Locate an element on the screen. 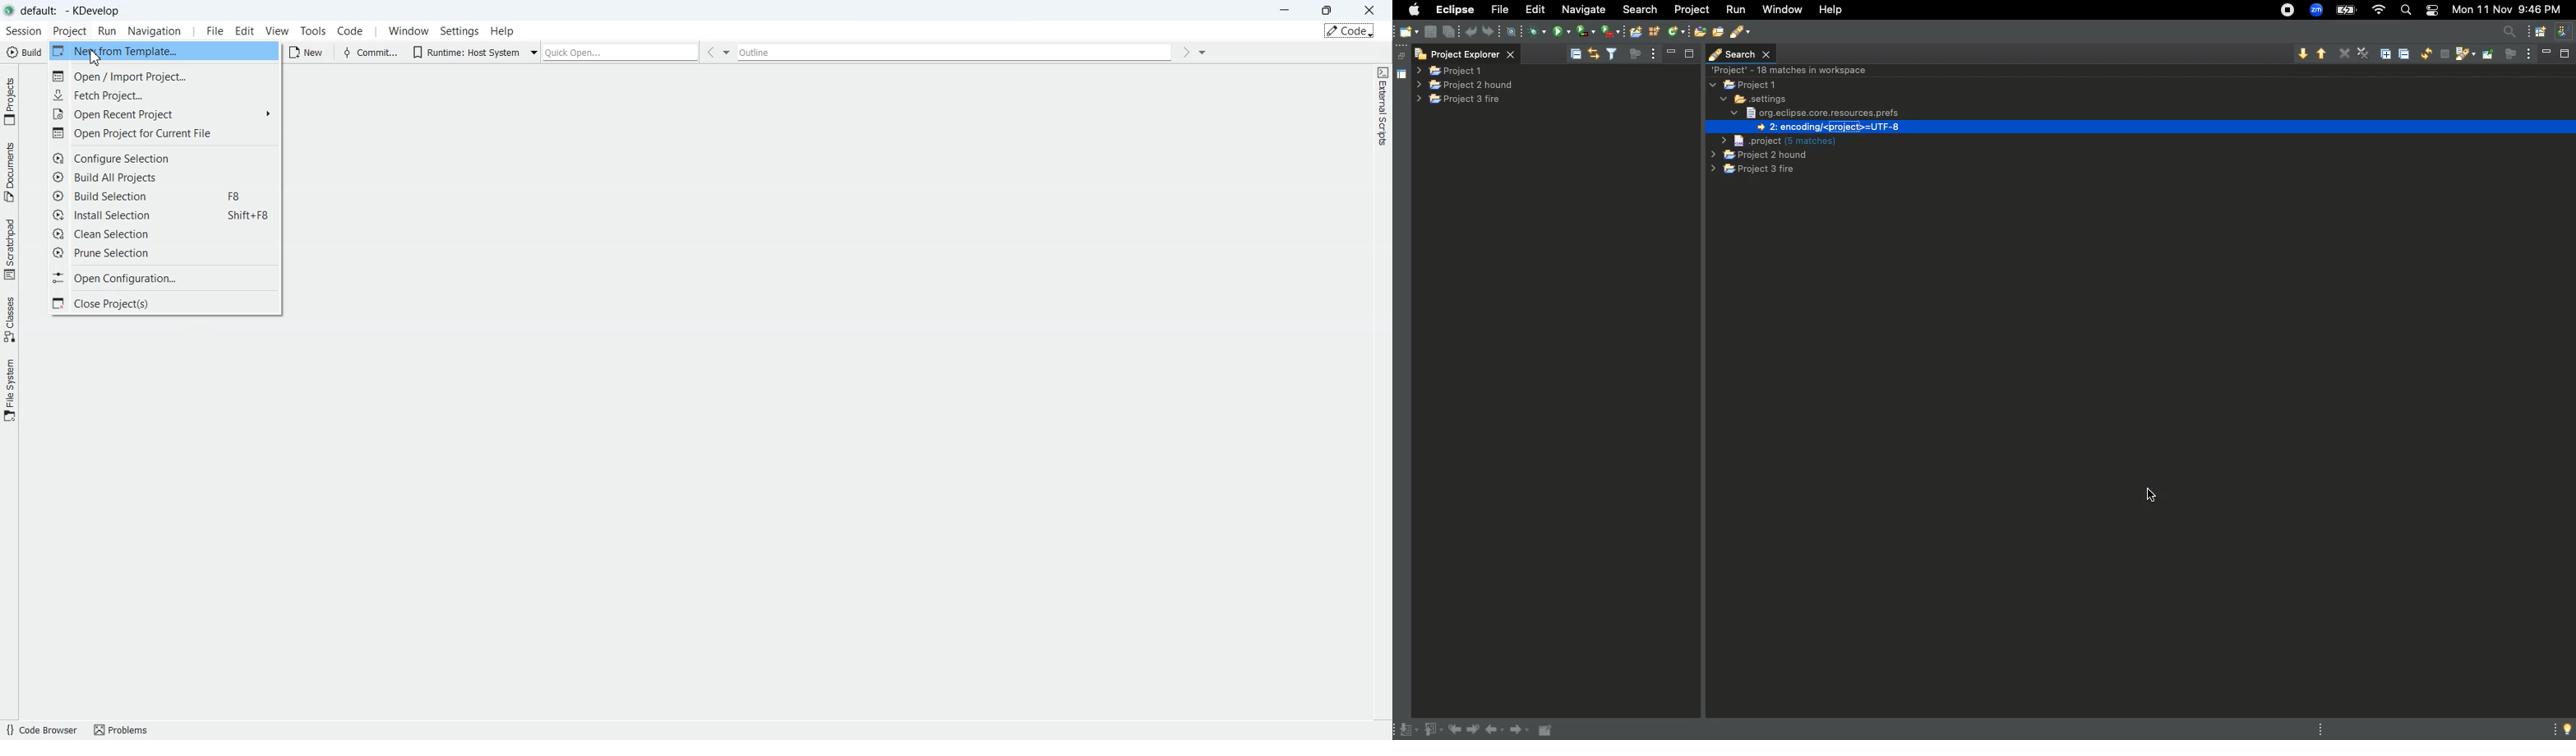  Previous edit location is located at coordinates (1457, 730).